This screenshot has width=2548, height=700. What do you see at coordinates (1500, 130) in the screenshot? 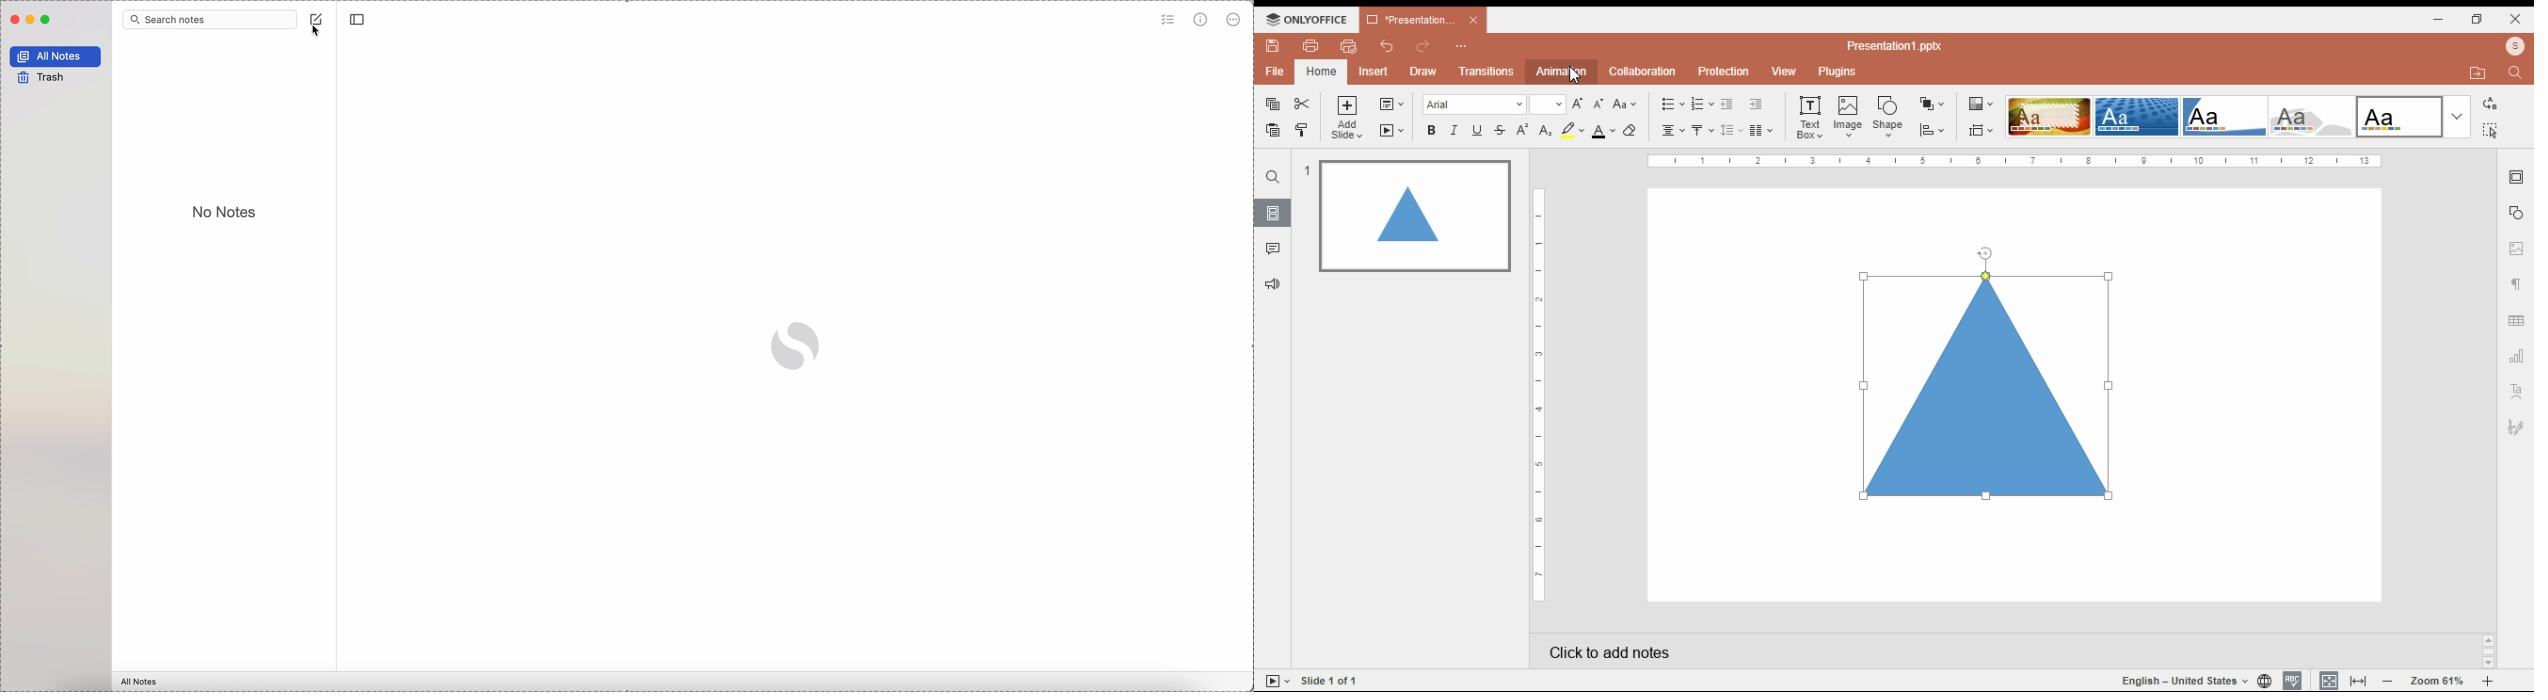
I see `strikethrough` at bounding box center [1500, 130].